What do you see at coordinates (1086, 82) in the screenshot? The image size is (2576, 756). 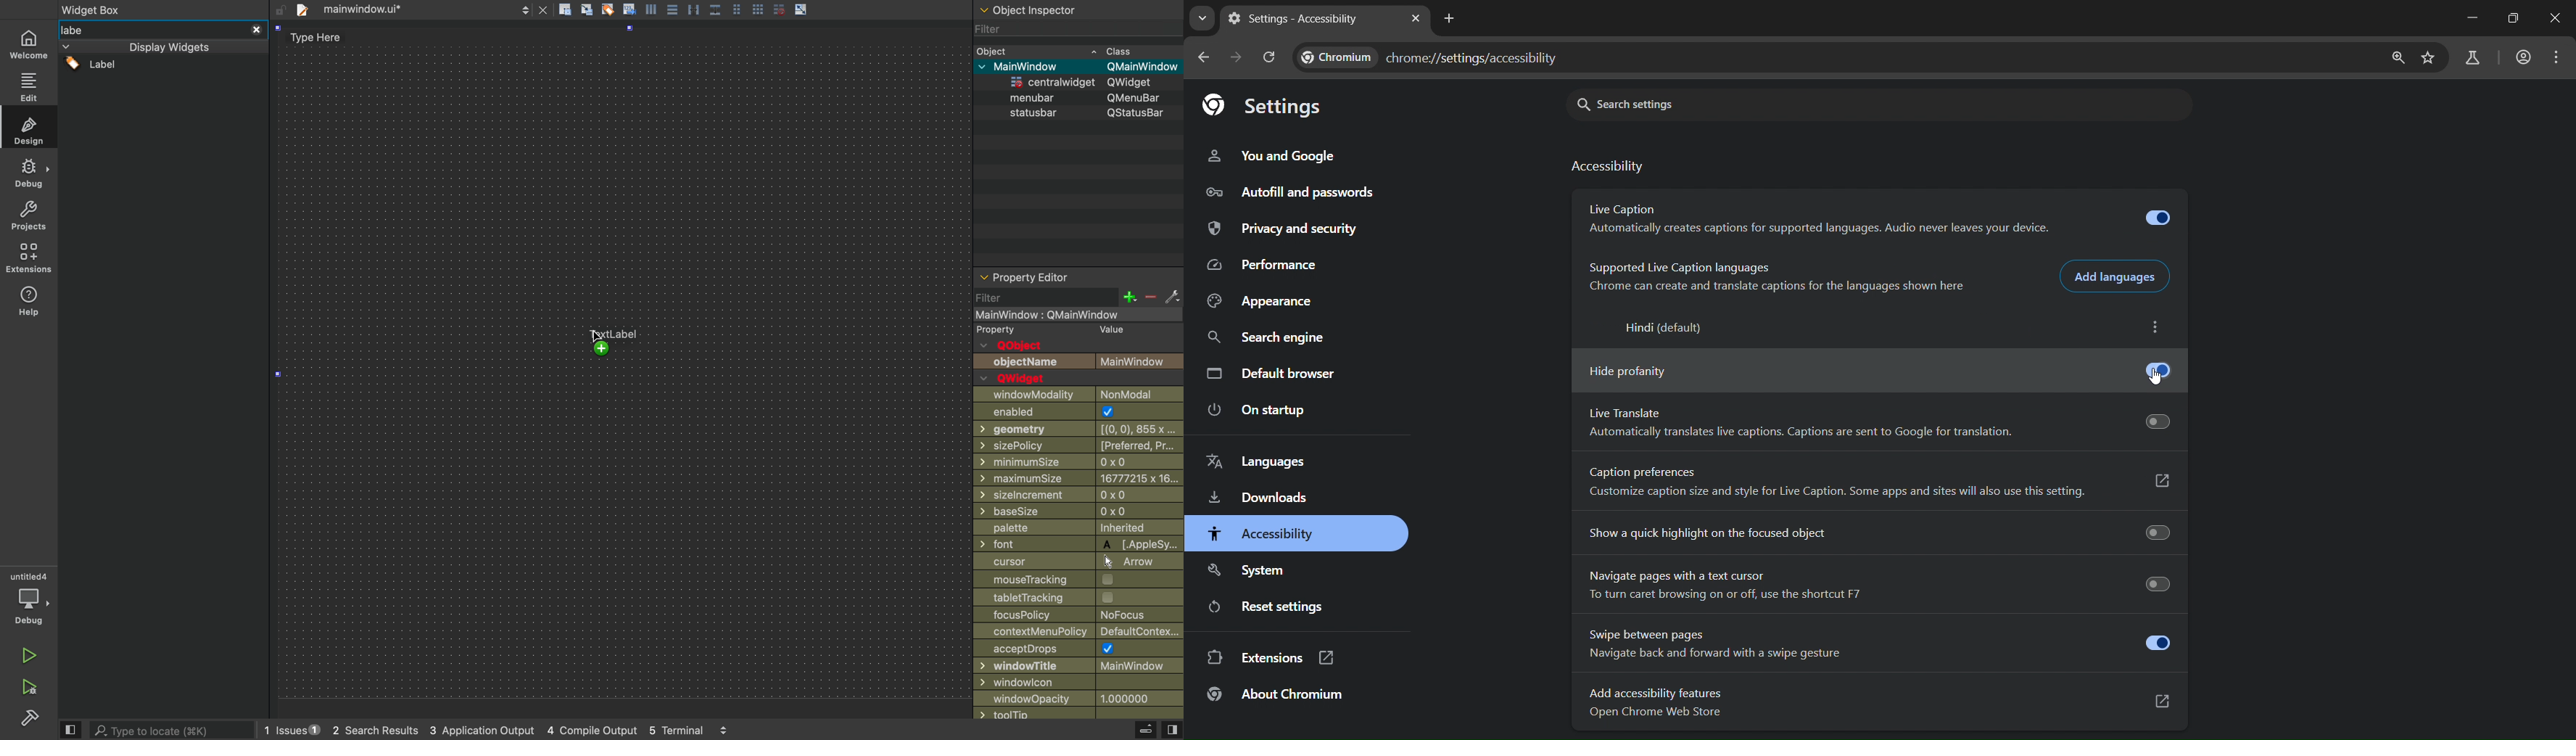 I see `widjget` at bounding box center [1086, 82].